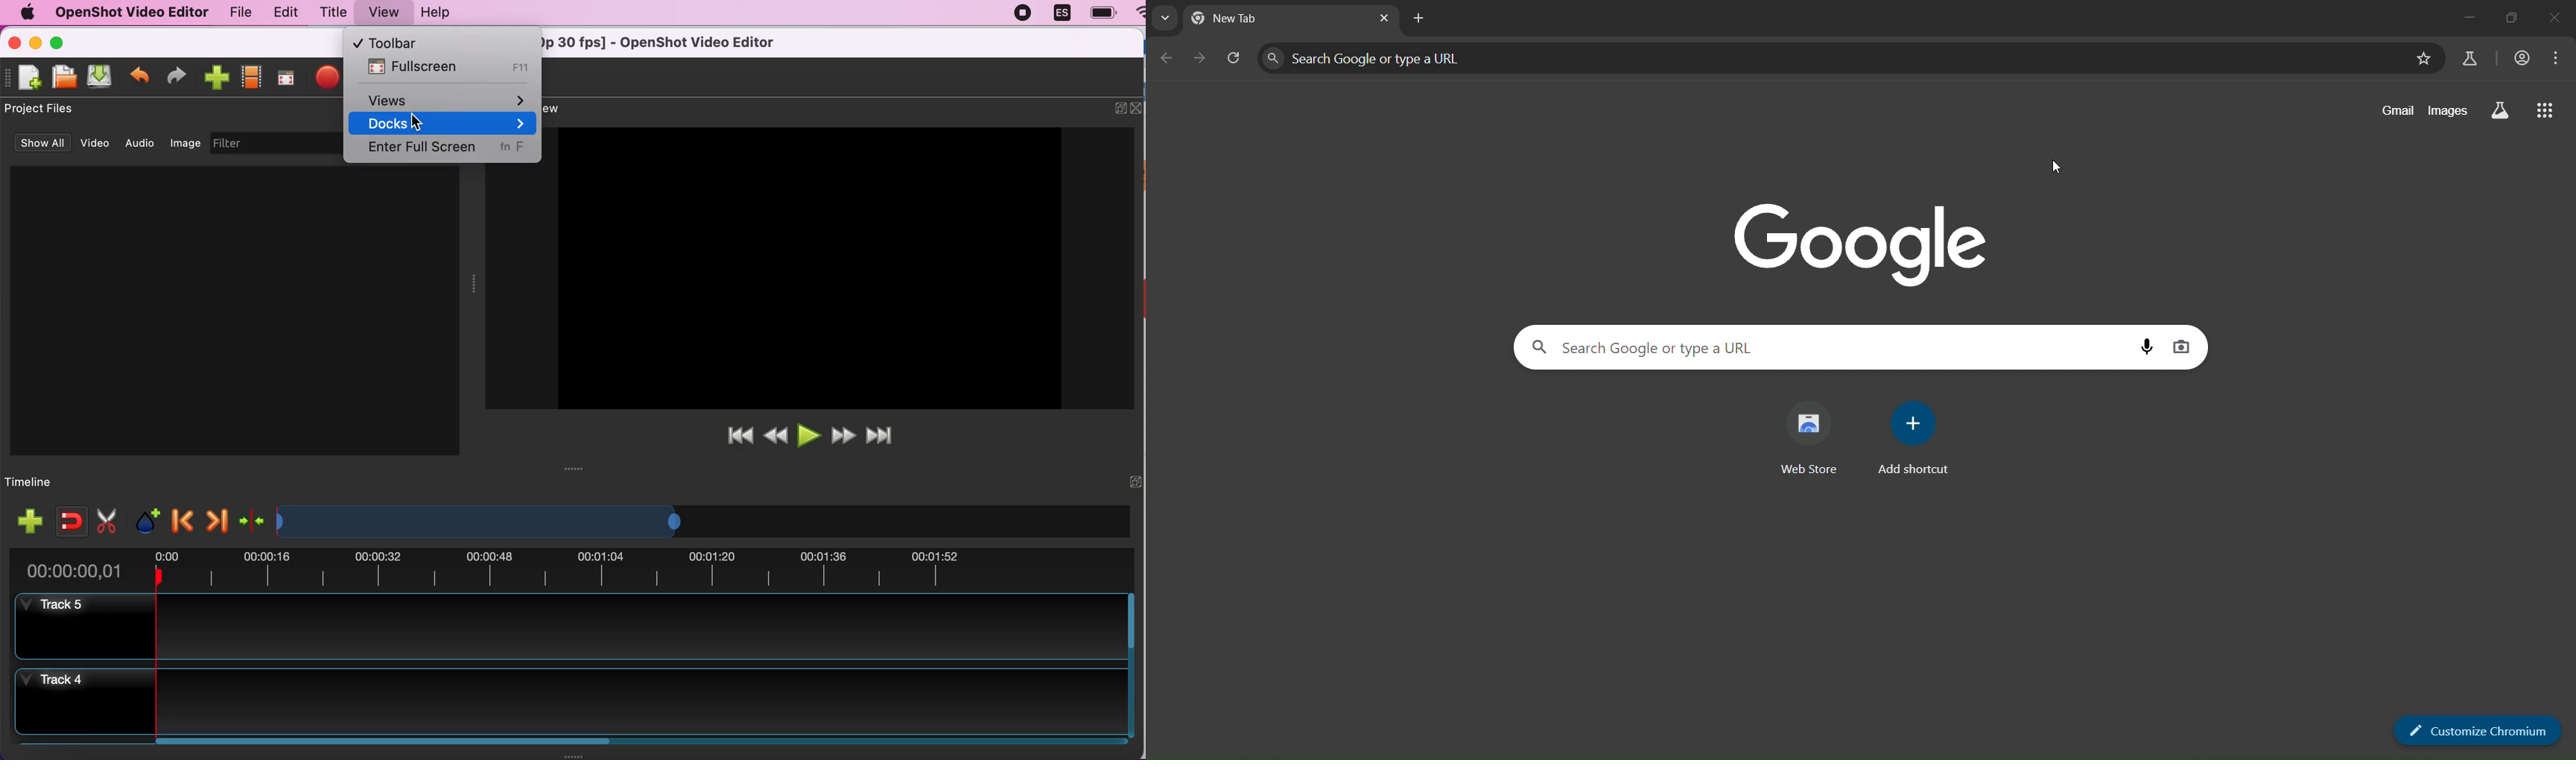 The width and height of the screenshot is (2576, 784). Describe the element at coordinates (1862, 239) in the screenshot. I see `Google` at that location.